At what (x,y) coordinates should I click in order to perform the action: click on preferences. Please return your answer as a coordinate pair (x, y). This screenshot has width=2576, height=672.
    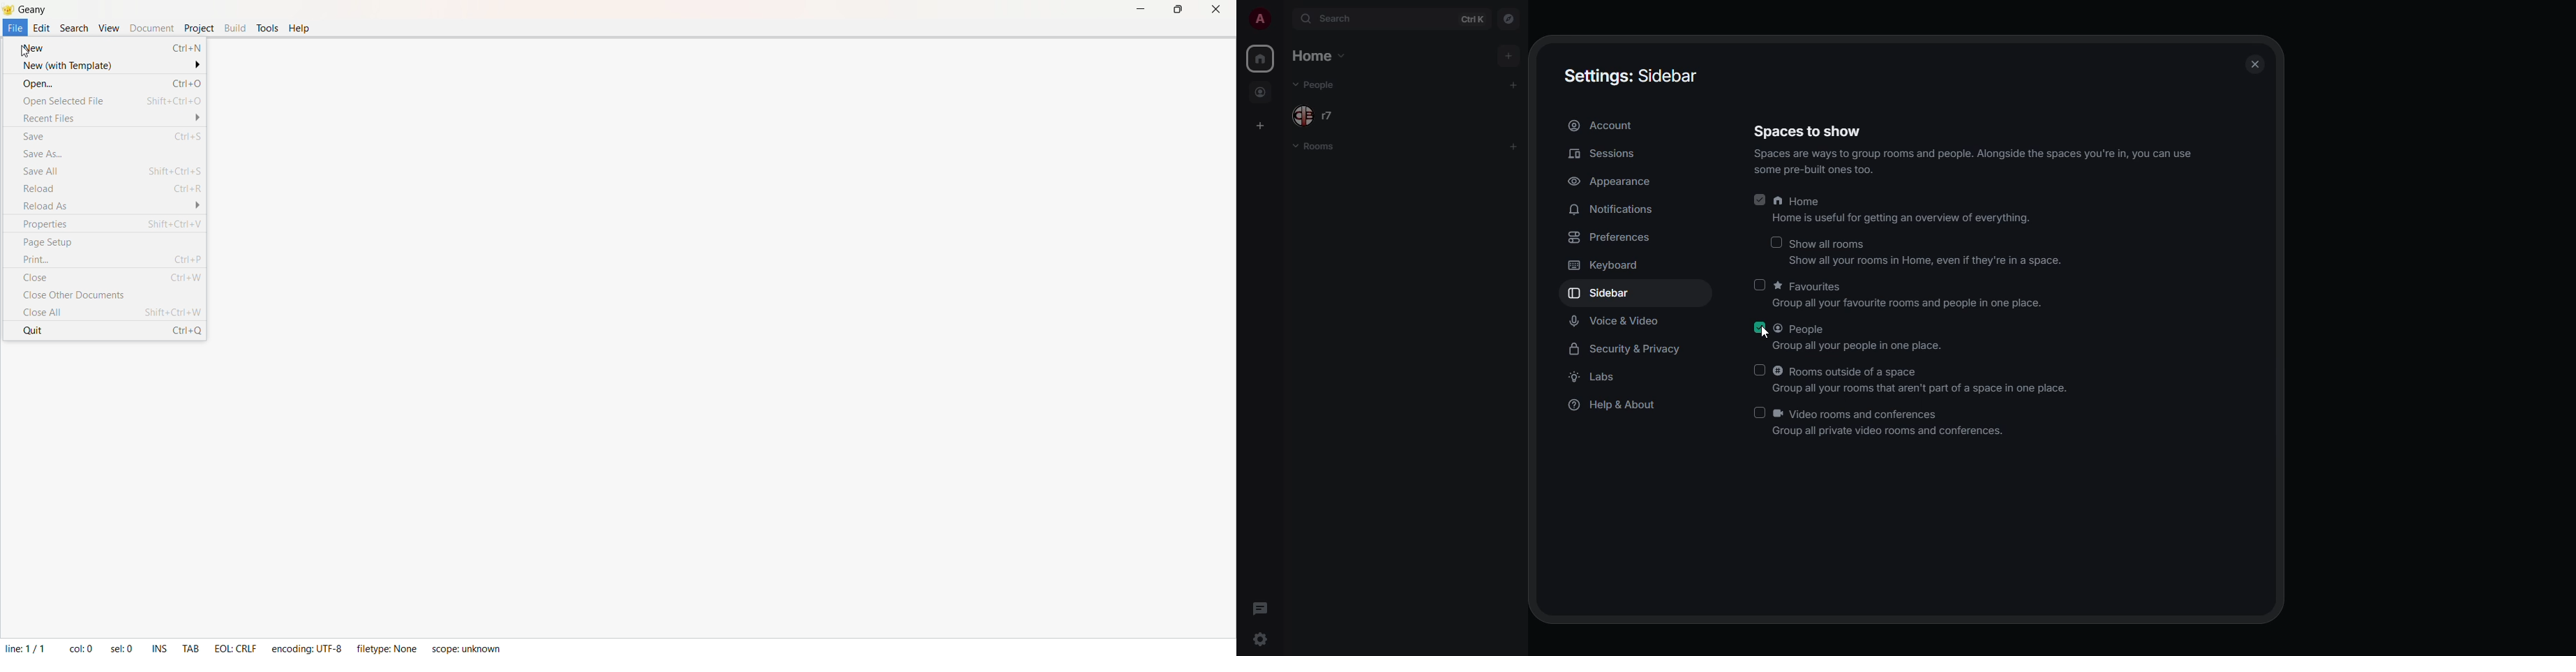
    Looking at the image, I should click on (1608, 237).